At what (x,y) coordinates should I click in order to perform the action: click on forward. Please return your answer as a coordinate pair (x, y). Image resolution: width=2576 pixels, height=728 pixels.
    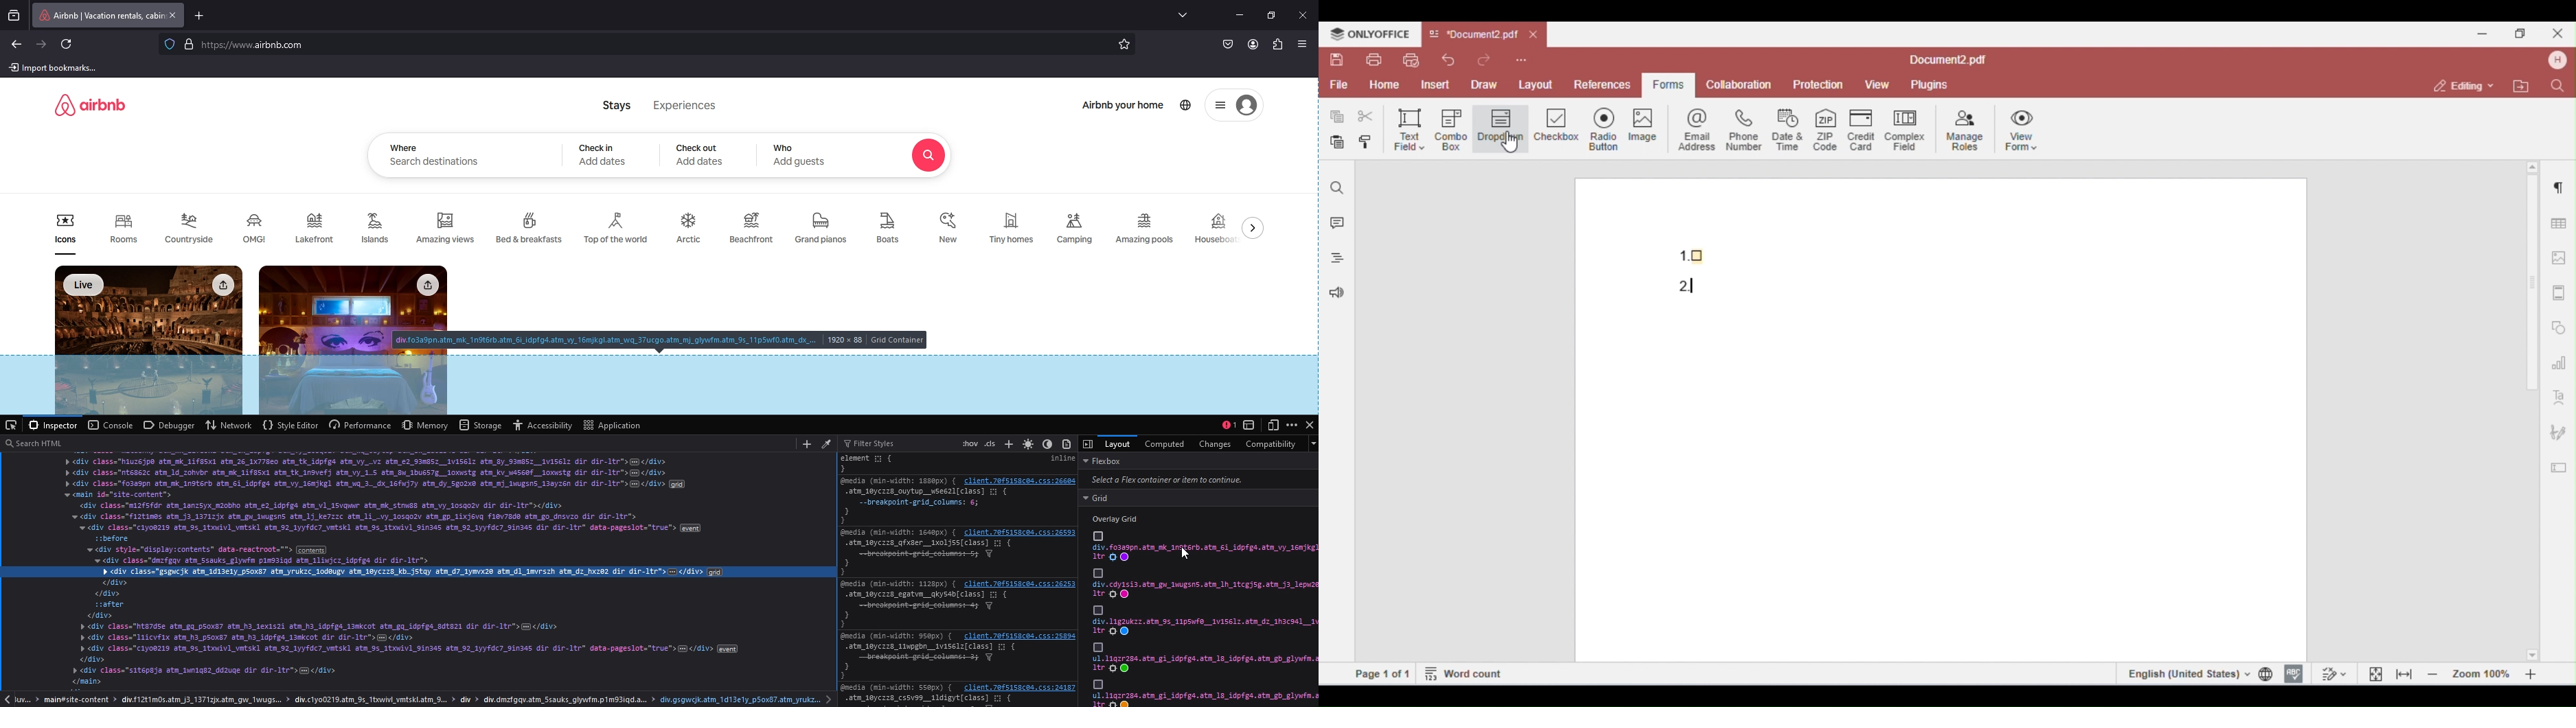
    Looking at the image, I should click on (42, 44).